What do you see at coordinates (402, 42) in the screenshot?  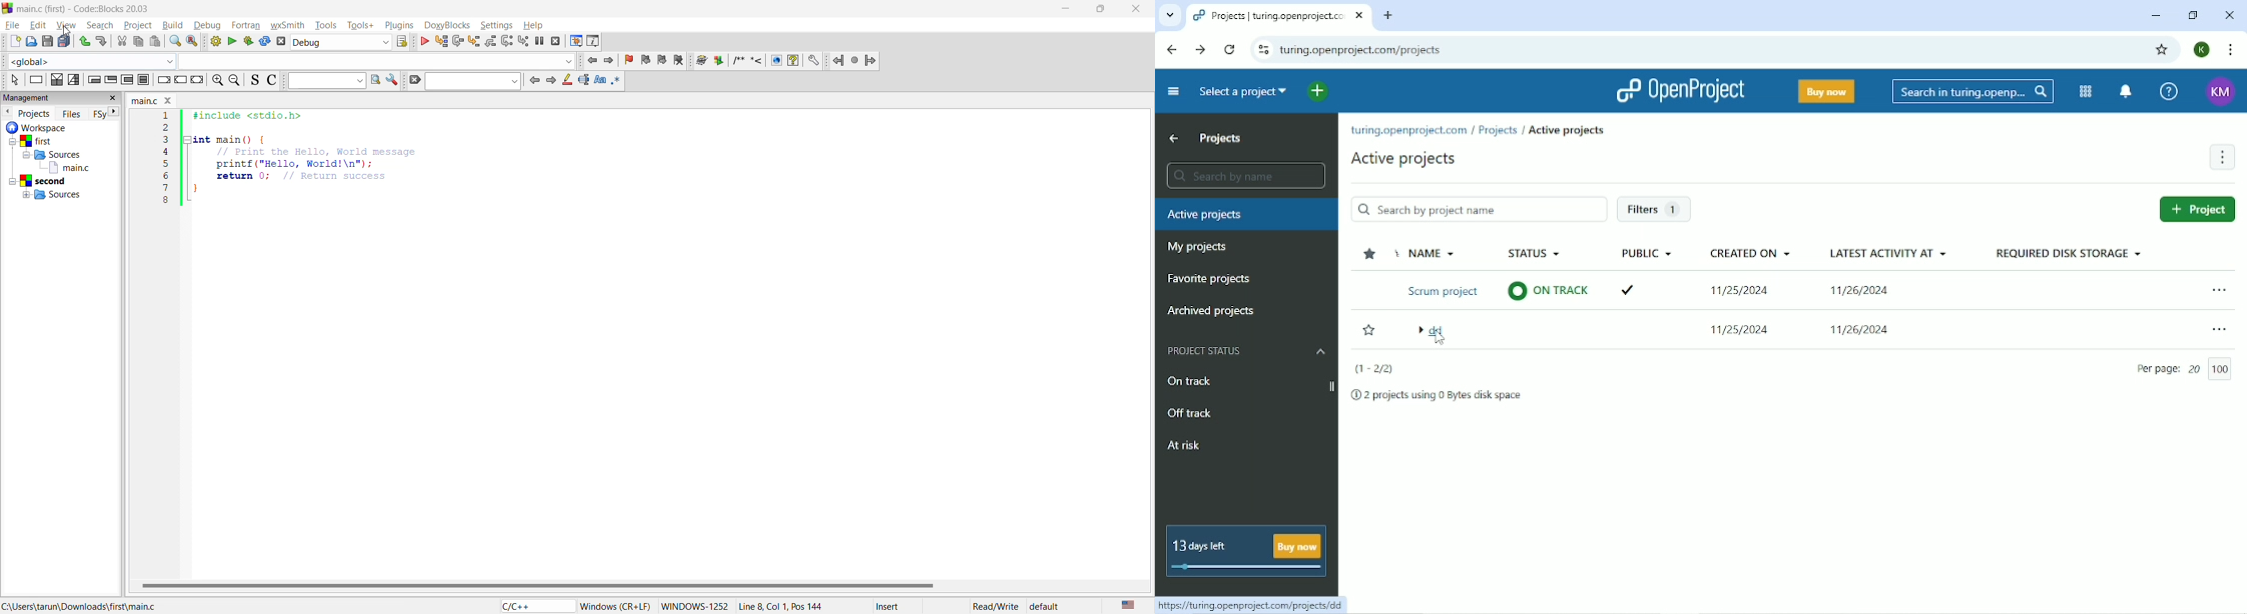 I see `show the select target dialog` at bounding box center [402, 42].